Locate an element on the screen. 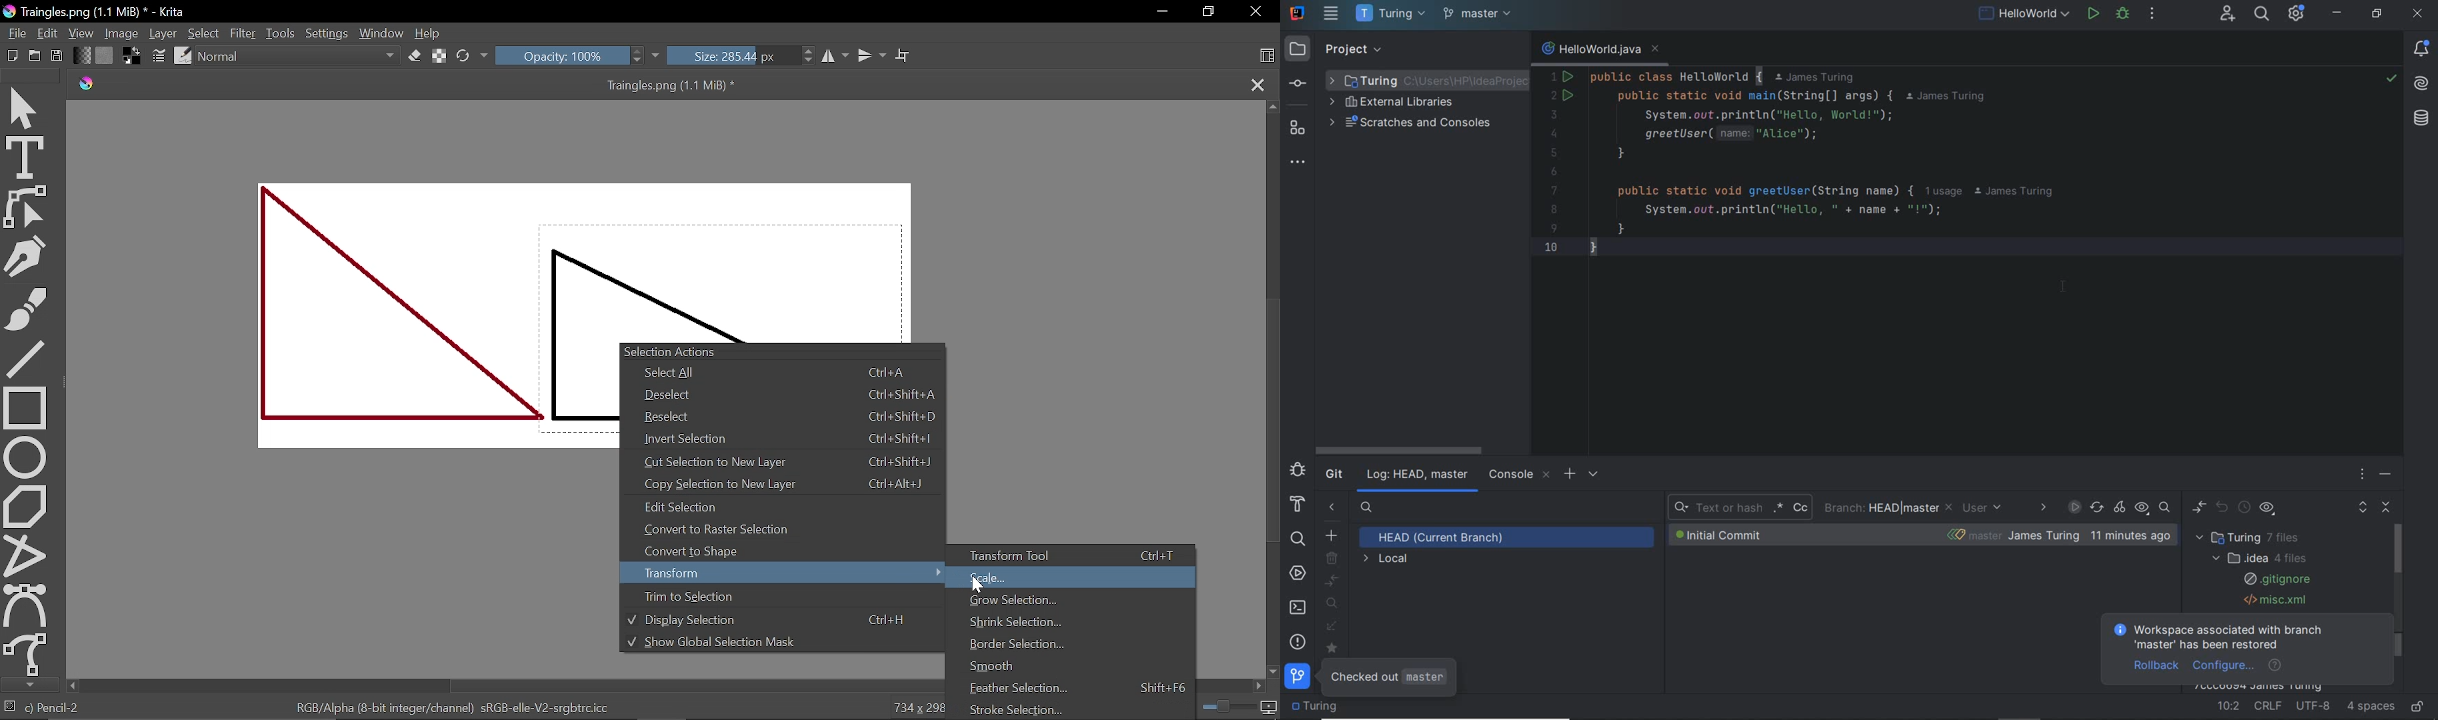  revert is located at coordinates (2224, 508).